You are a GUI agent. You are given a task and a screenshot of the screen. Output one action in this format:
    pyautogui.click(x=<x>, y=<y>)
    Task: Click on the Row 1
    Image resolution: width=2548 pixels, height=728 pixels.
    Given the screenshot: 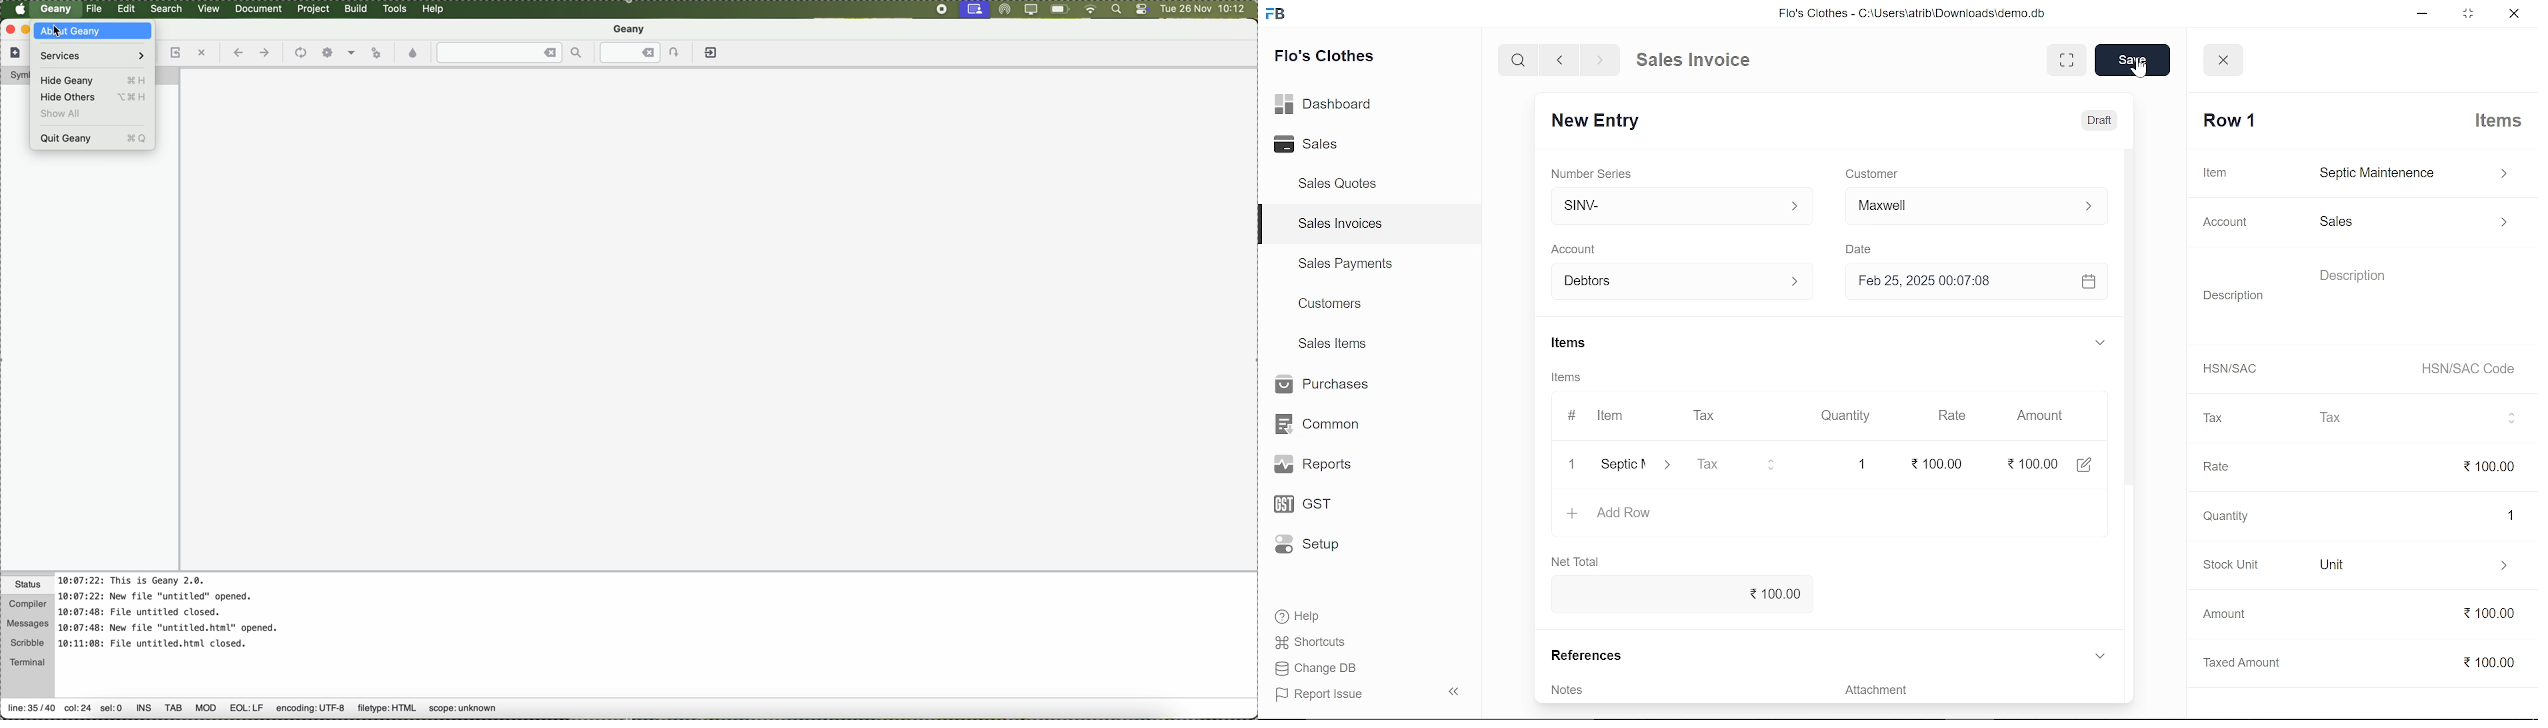 What is the action you would take?
    pyautogui.click(x=2231, y=121)
    